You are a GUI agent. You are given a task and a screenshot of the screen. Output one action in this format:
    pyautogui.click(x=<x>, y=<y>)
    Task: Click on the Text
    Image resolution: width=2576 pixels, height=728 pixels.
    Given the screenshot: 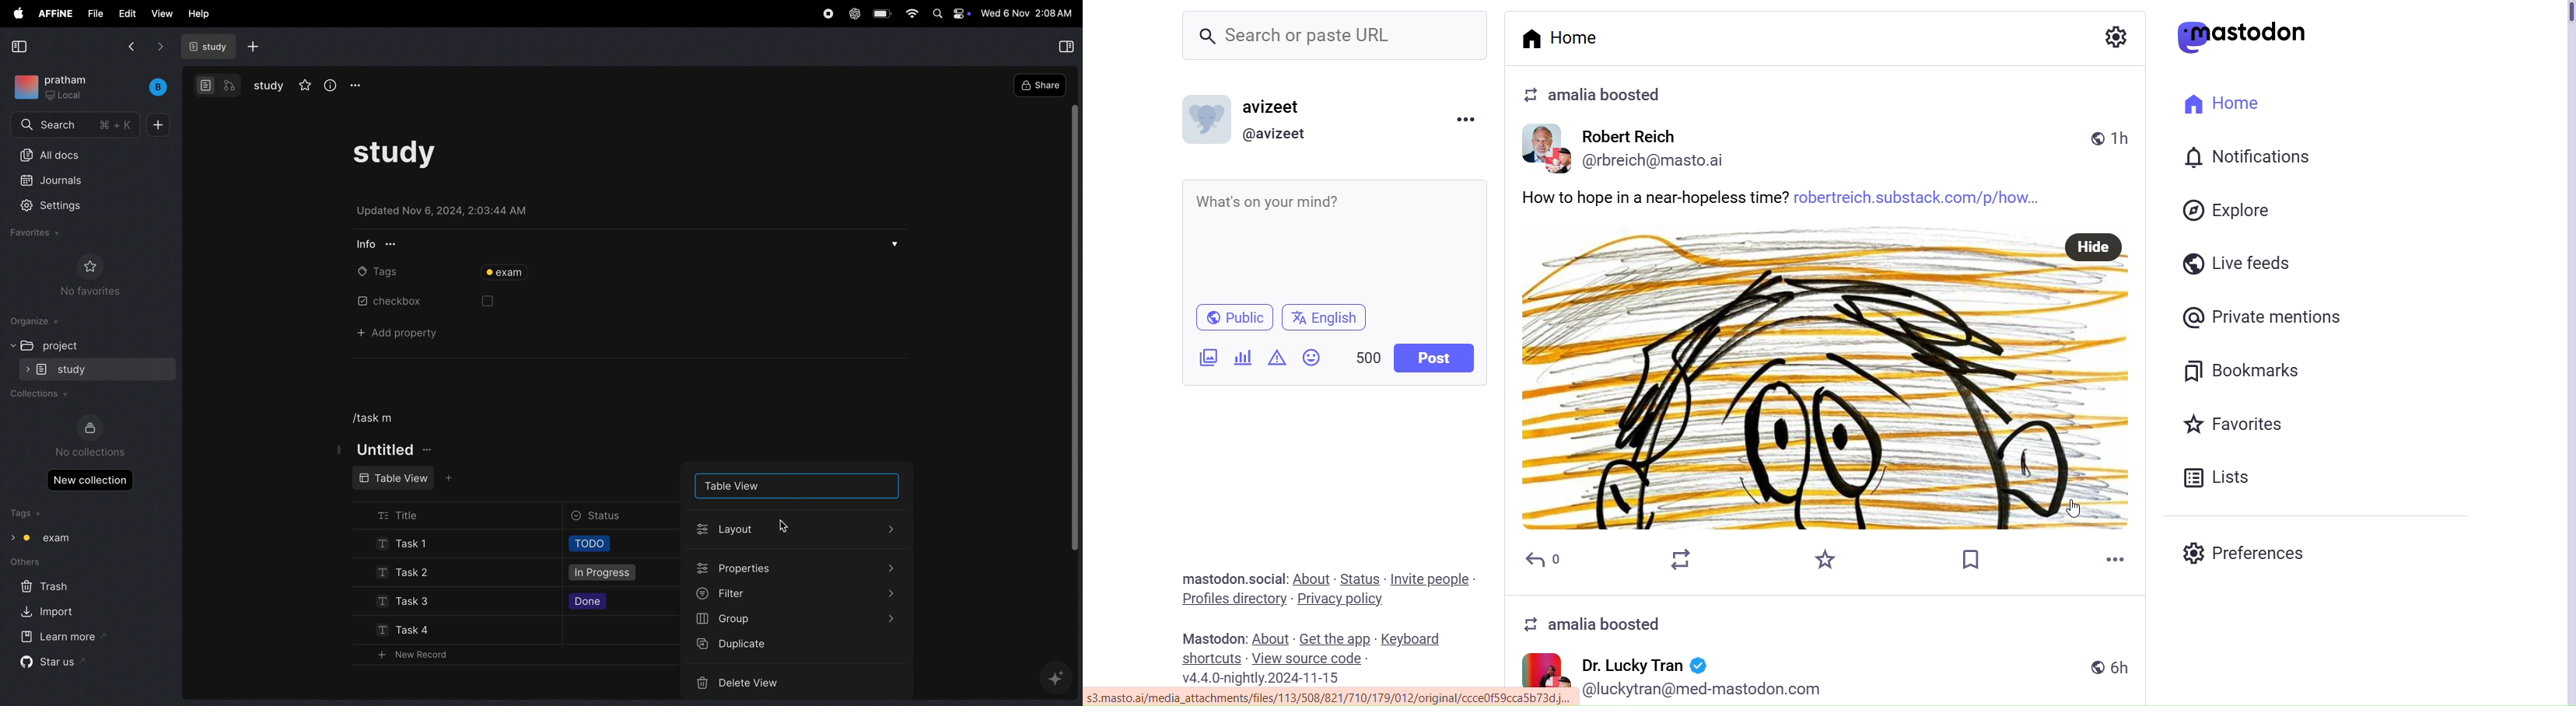 What is the action you would take?
    pyautogui.click(x=1825, y=620)
    